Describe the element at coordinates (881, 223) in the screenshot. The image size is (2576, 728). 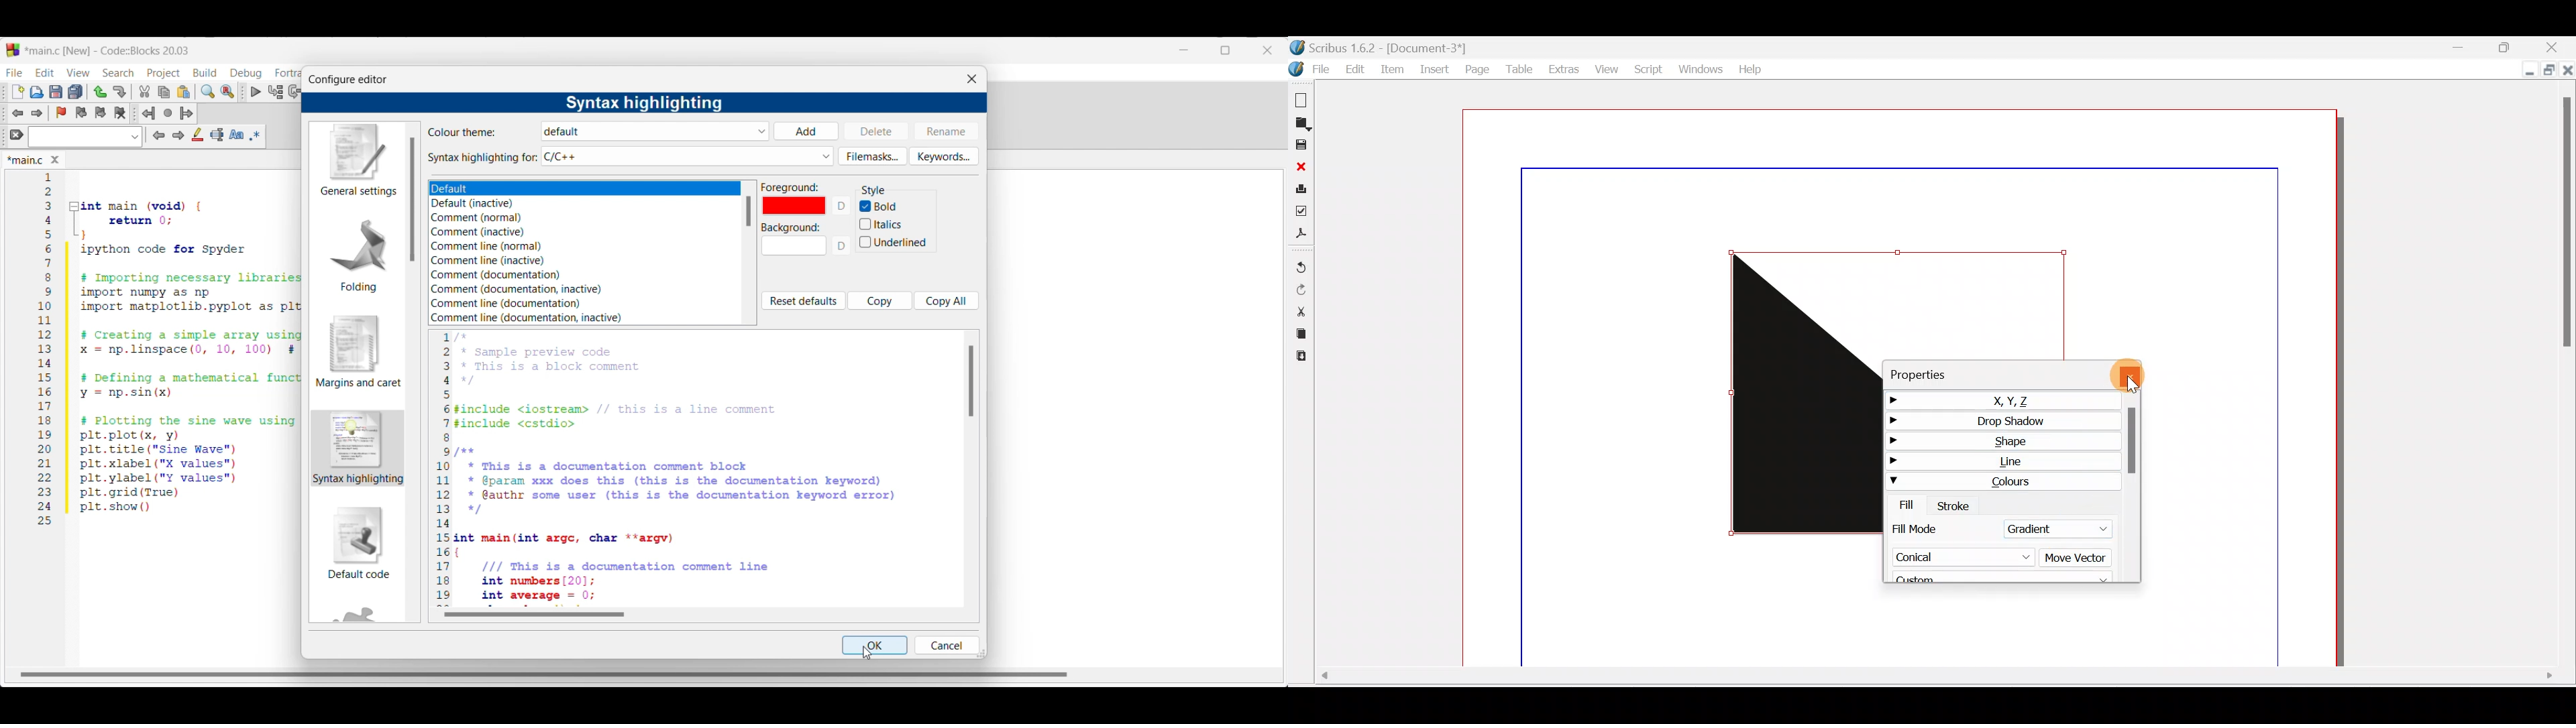
I see `italics` at that location.